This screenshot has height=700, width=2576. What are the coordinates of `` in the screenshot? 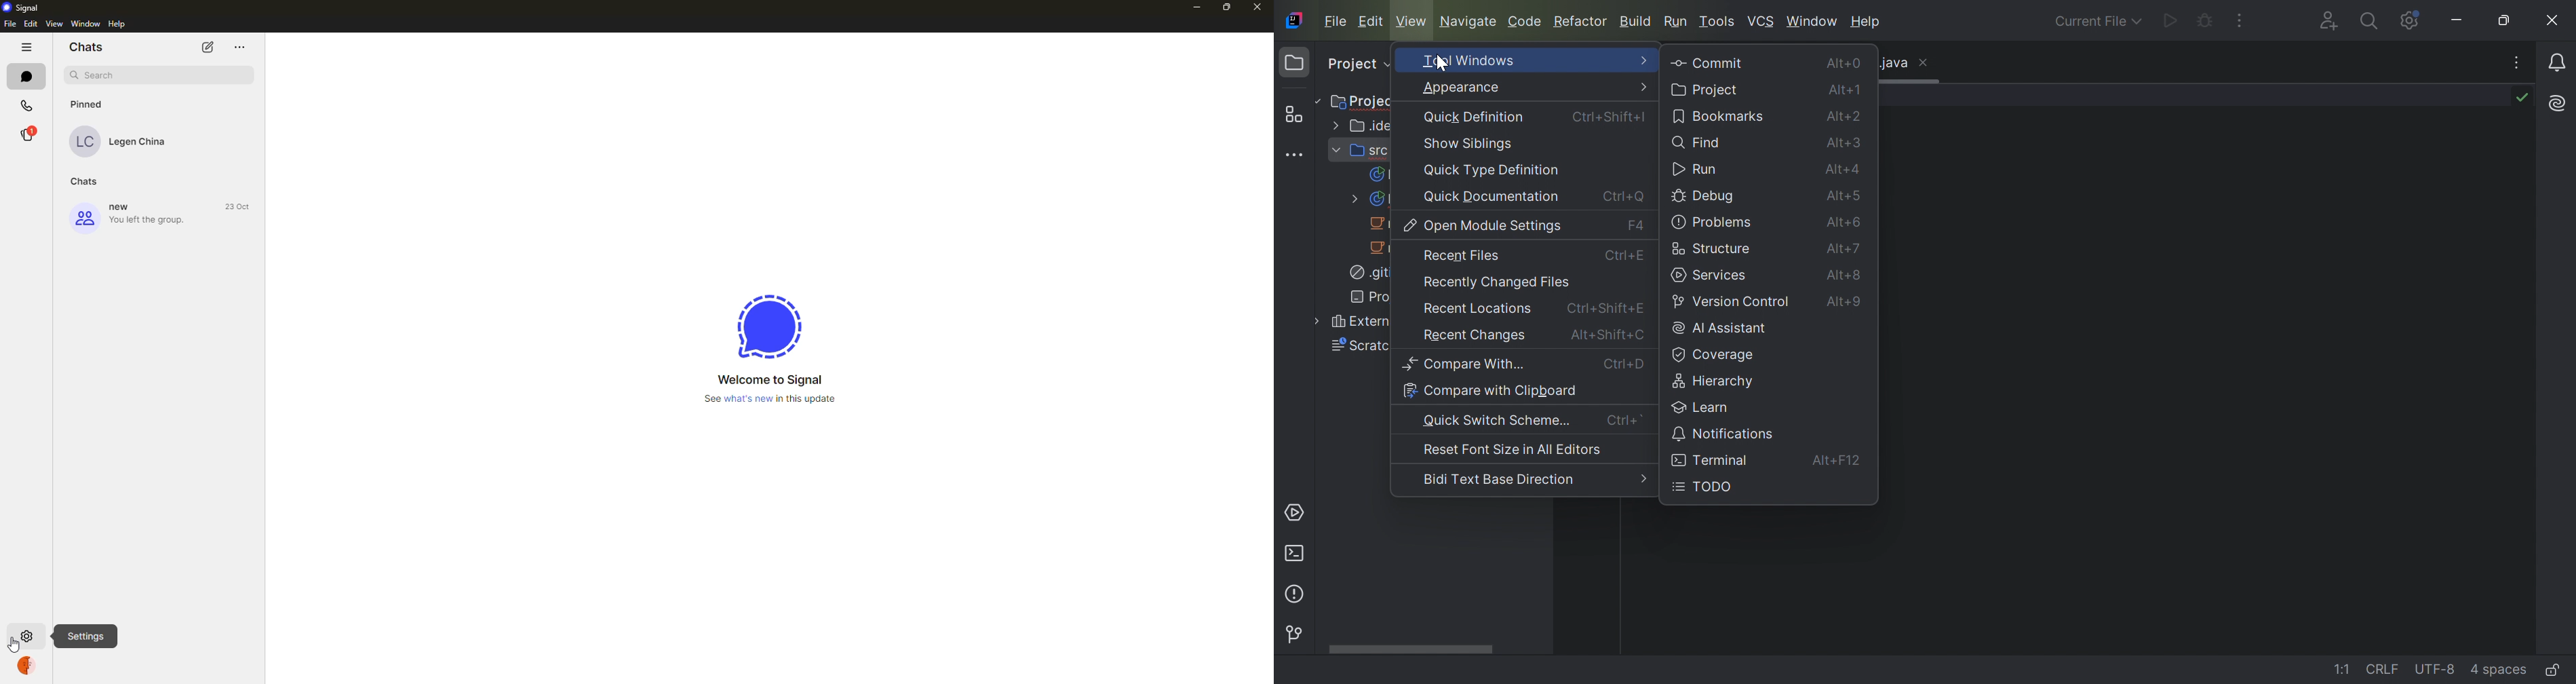 It's located at (1712, 460).